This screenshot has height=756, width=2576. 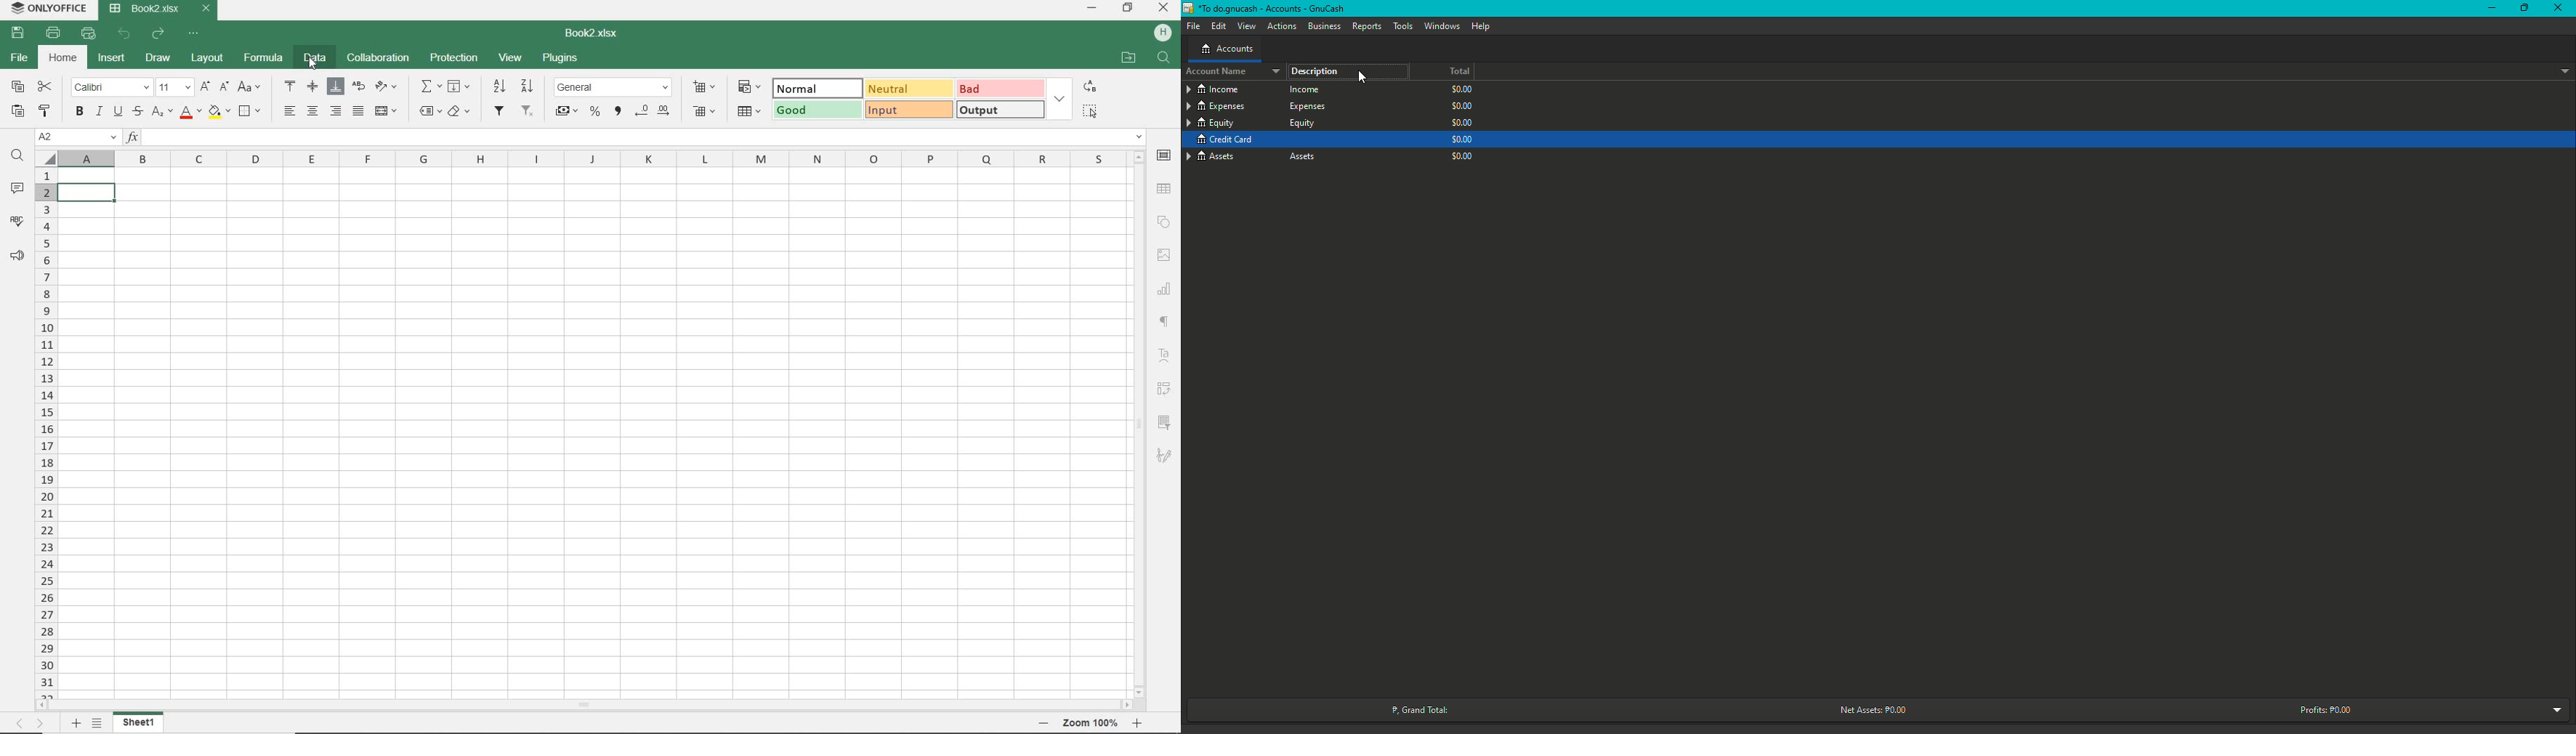 What do you see at coordinates (593, 157) in the screenshot?
I see `COLUMNS` at bounding box center [593, 157].